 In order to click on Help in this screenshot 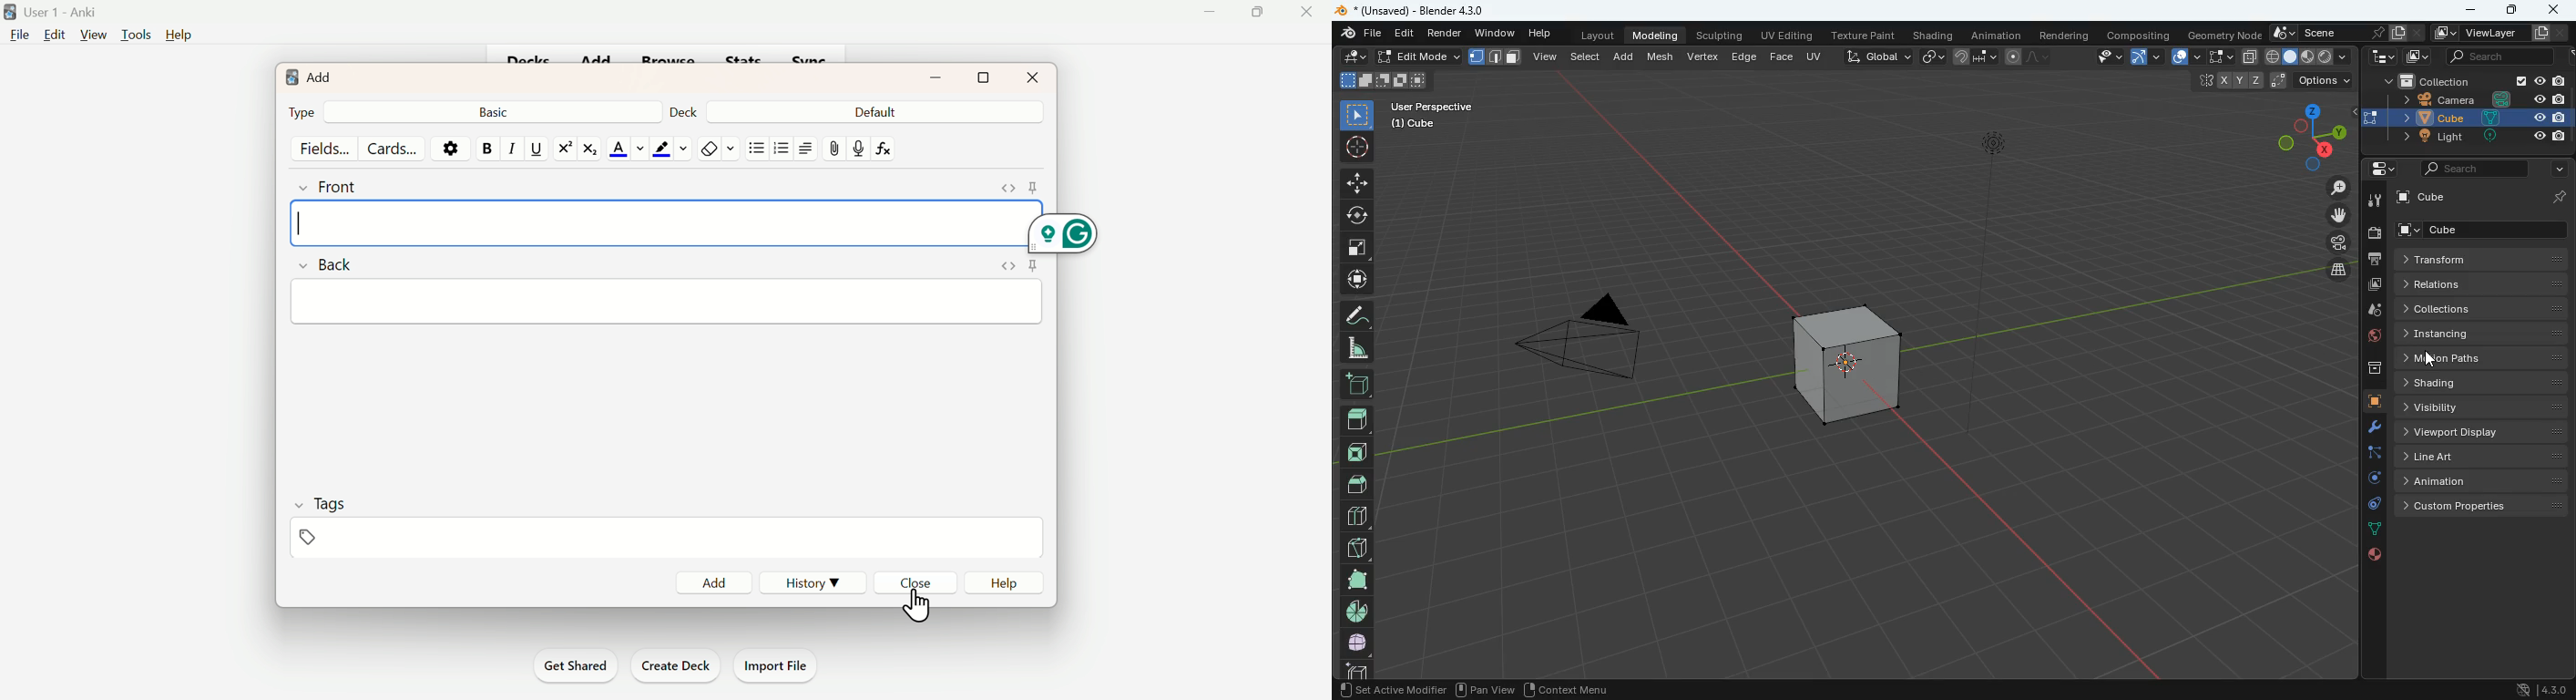, I will do `click(1007, 581)`.